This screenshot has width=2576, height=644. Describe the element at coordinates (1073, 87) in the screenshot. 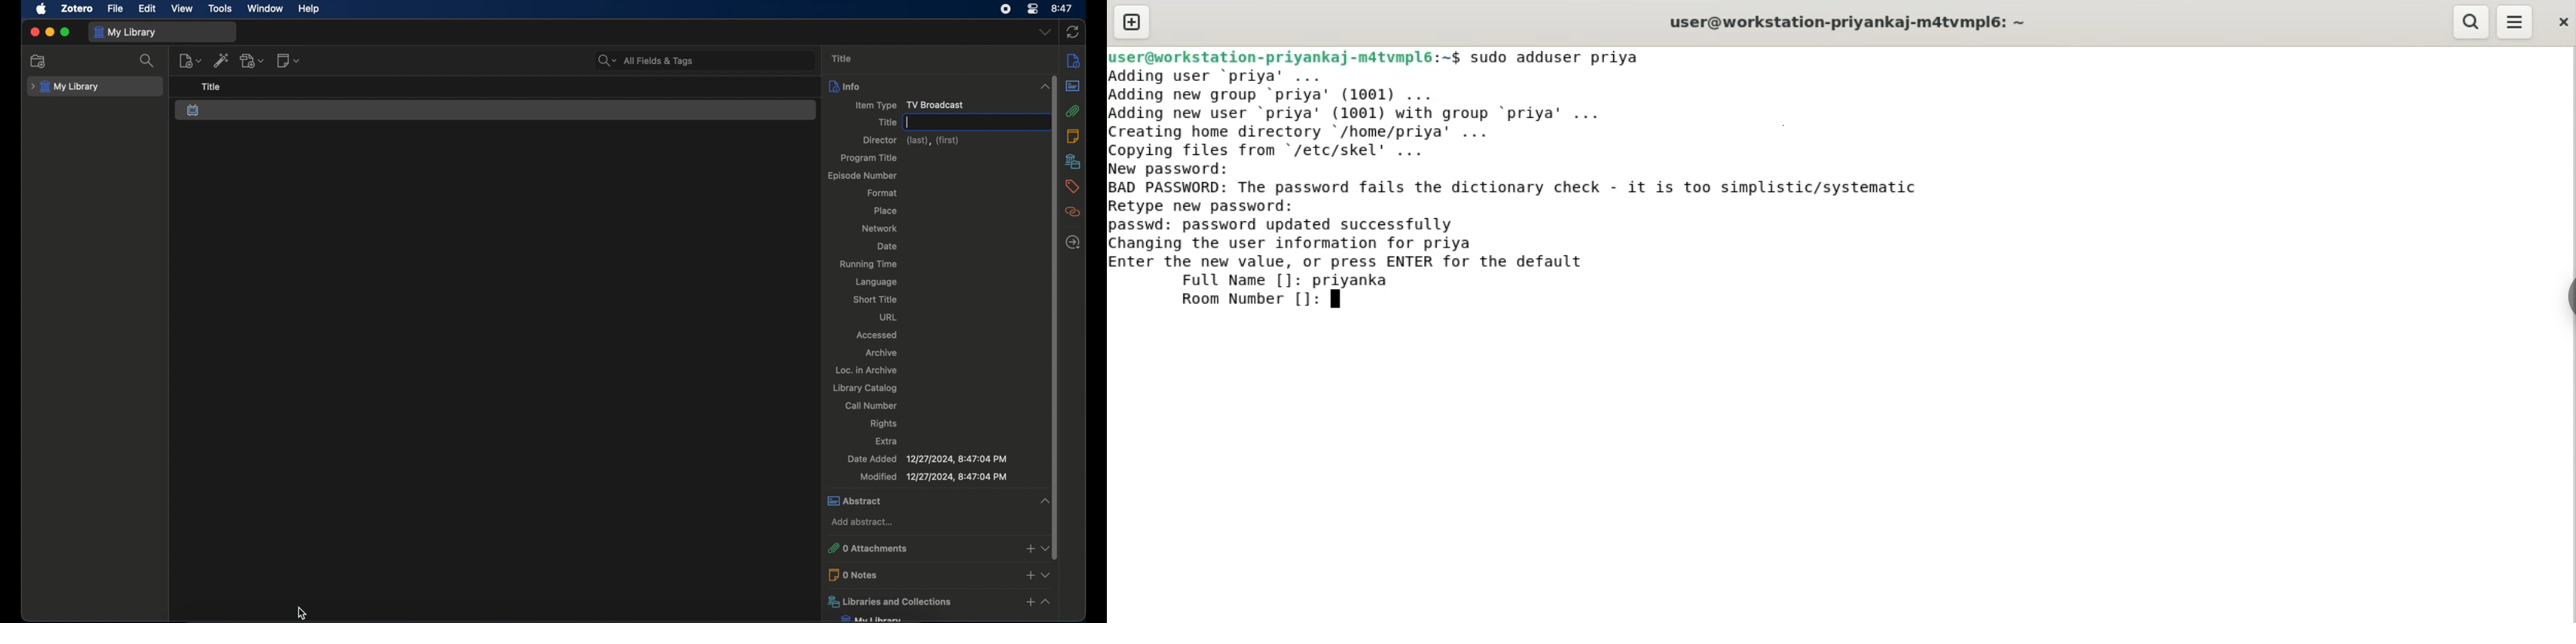

I see `abstract` at that location.